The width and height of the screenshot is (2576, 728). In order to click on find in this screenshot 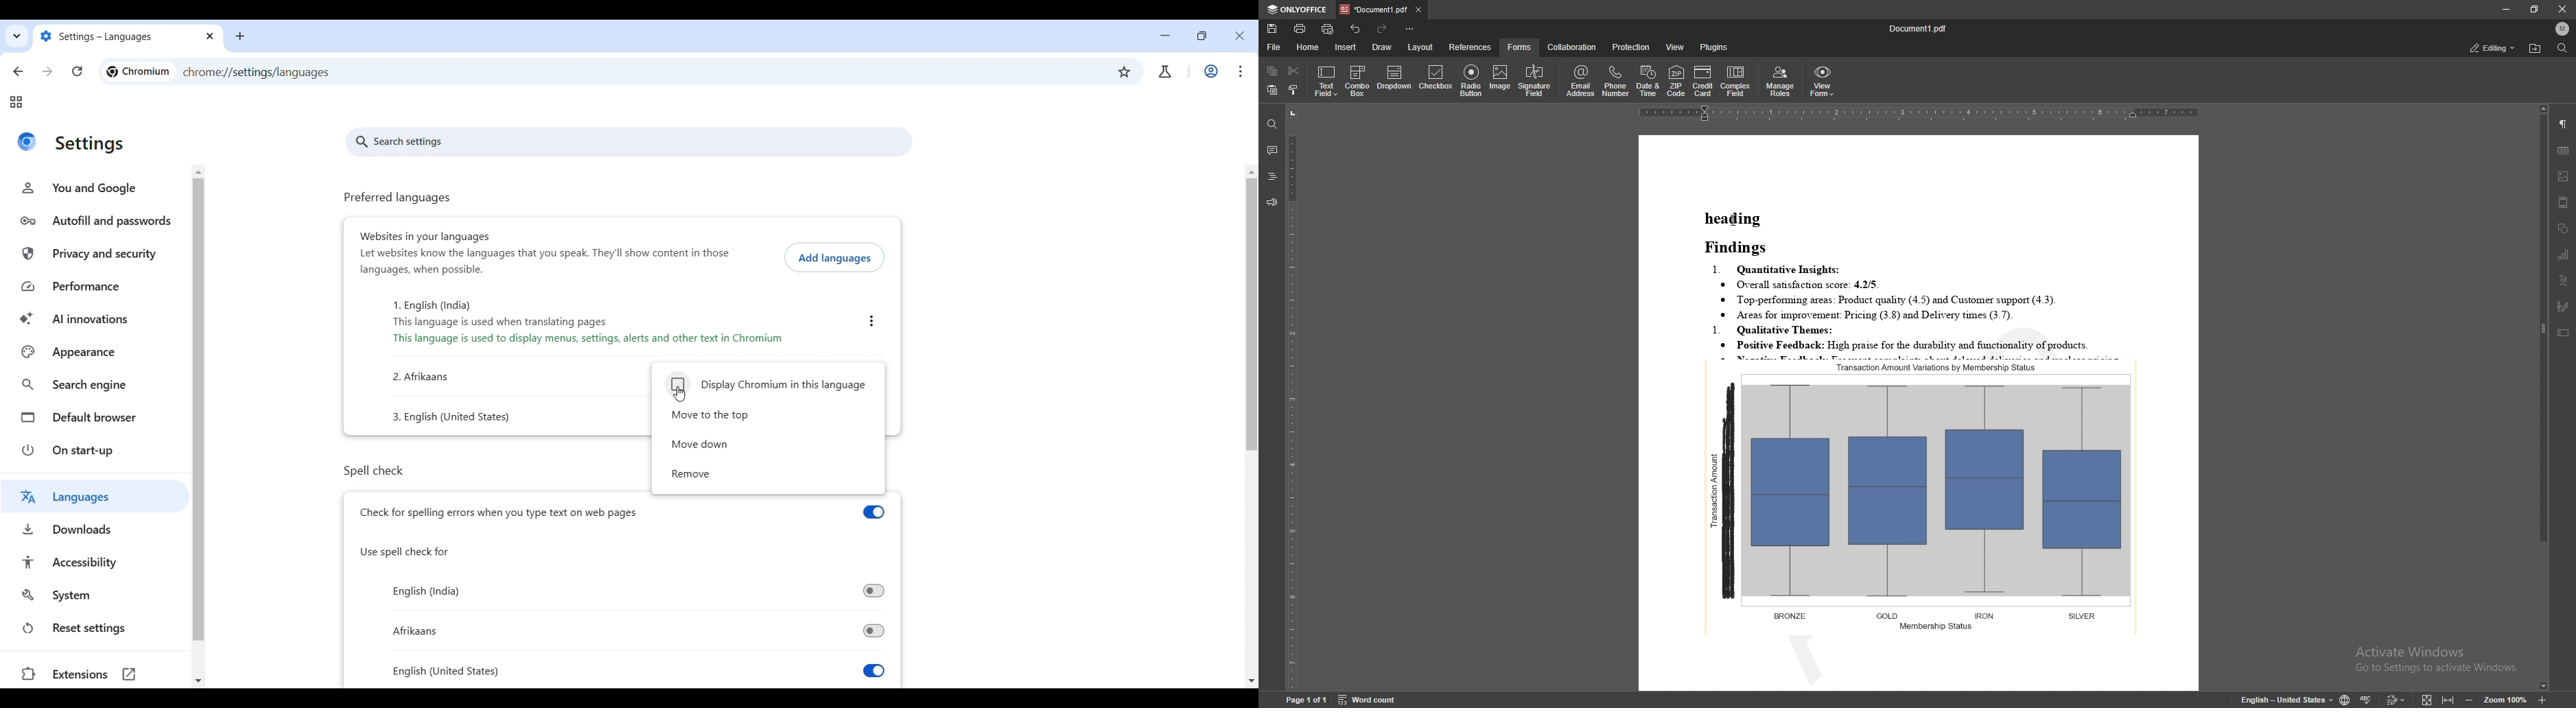, I will do `click(2563, 49)`.